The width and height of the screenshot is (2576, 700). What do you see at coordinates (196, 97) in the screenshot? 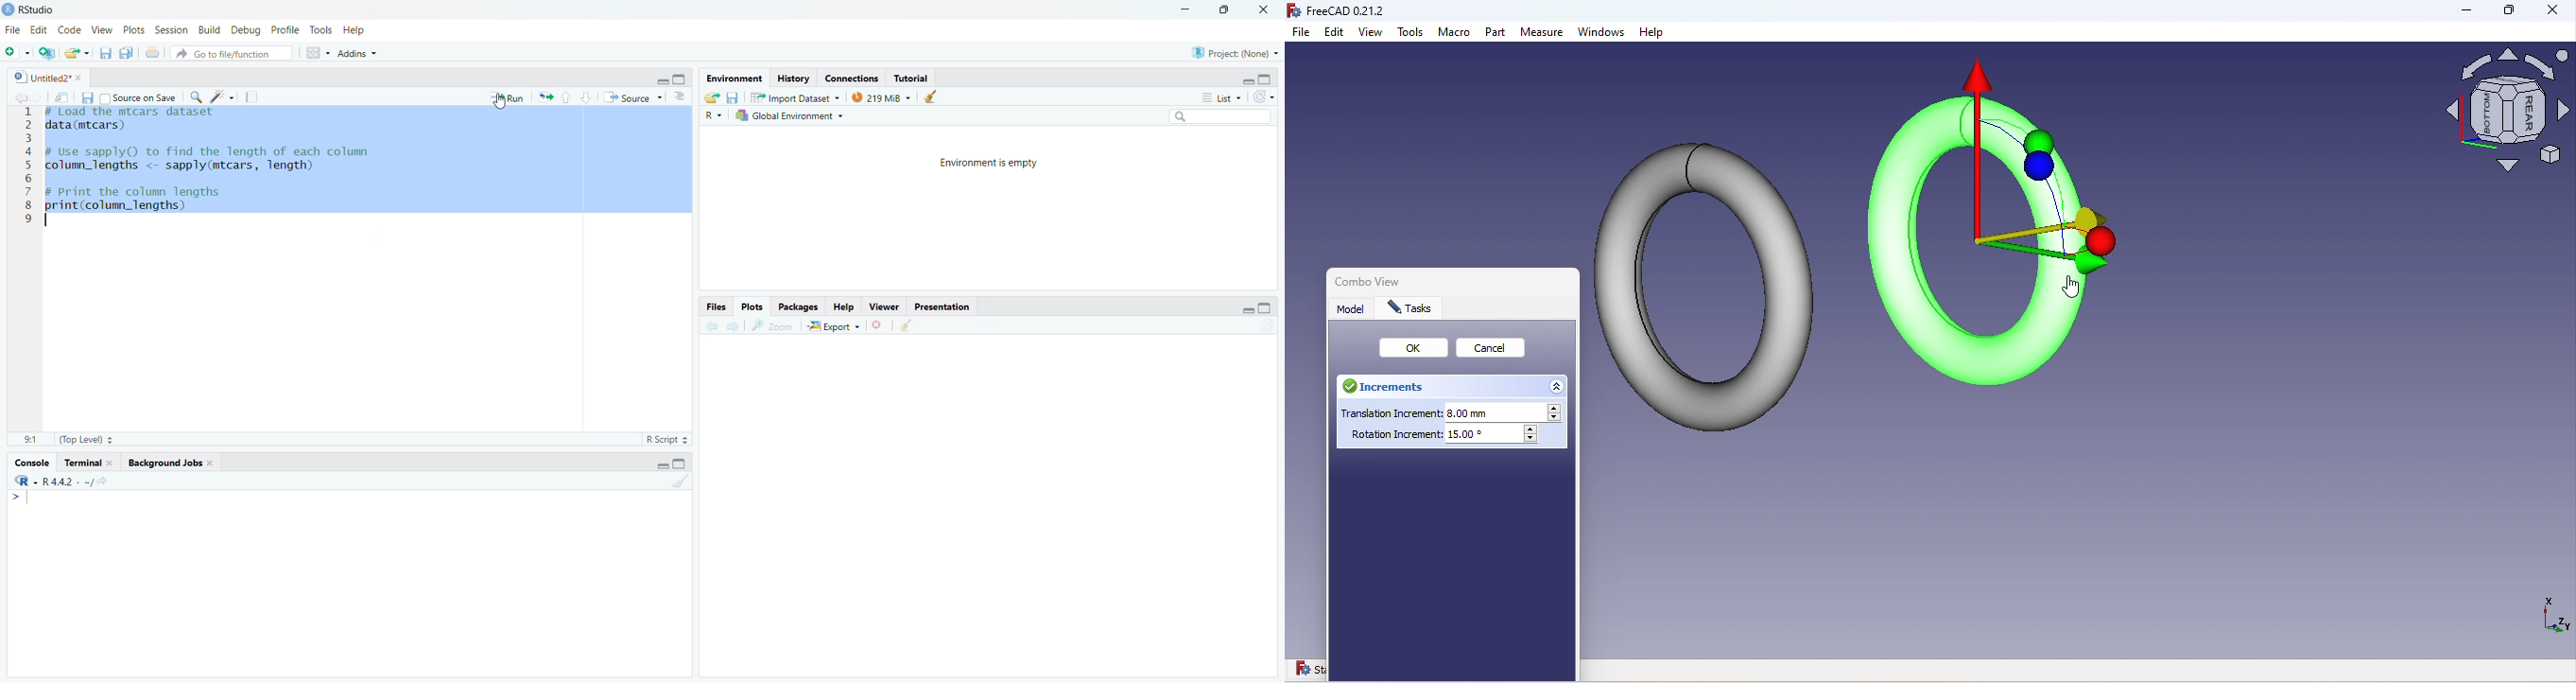
I see `Find and Replace` at bounding box center [196, 97].